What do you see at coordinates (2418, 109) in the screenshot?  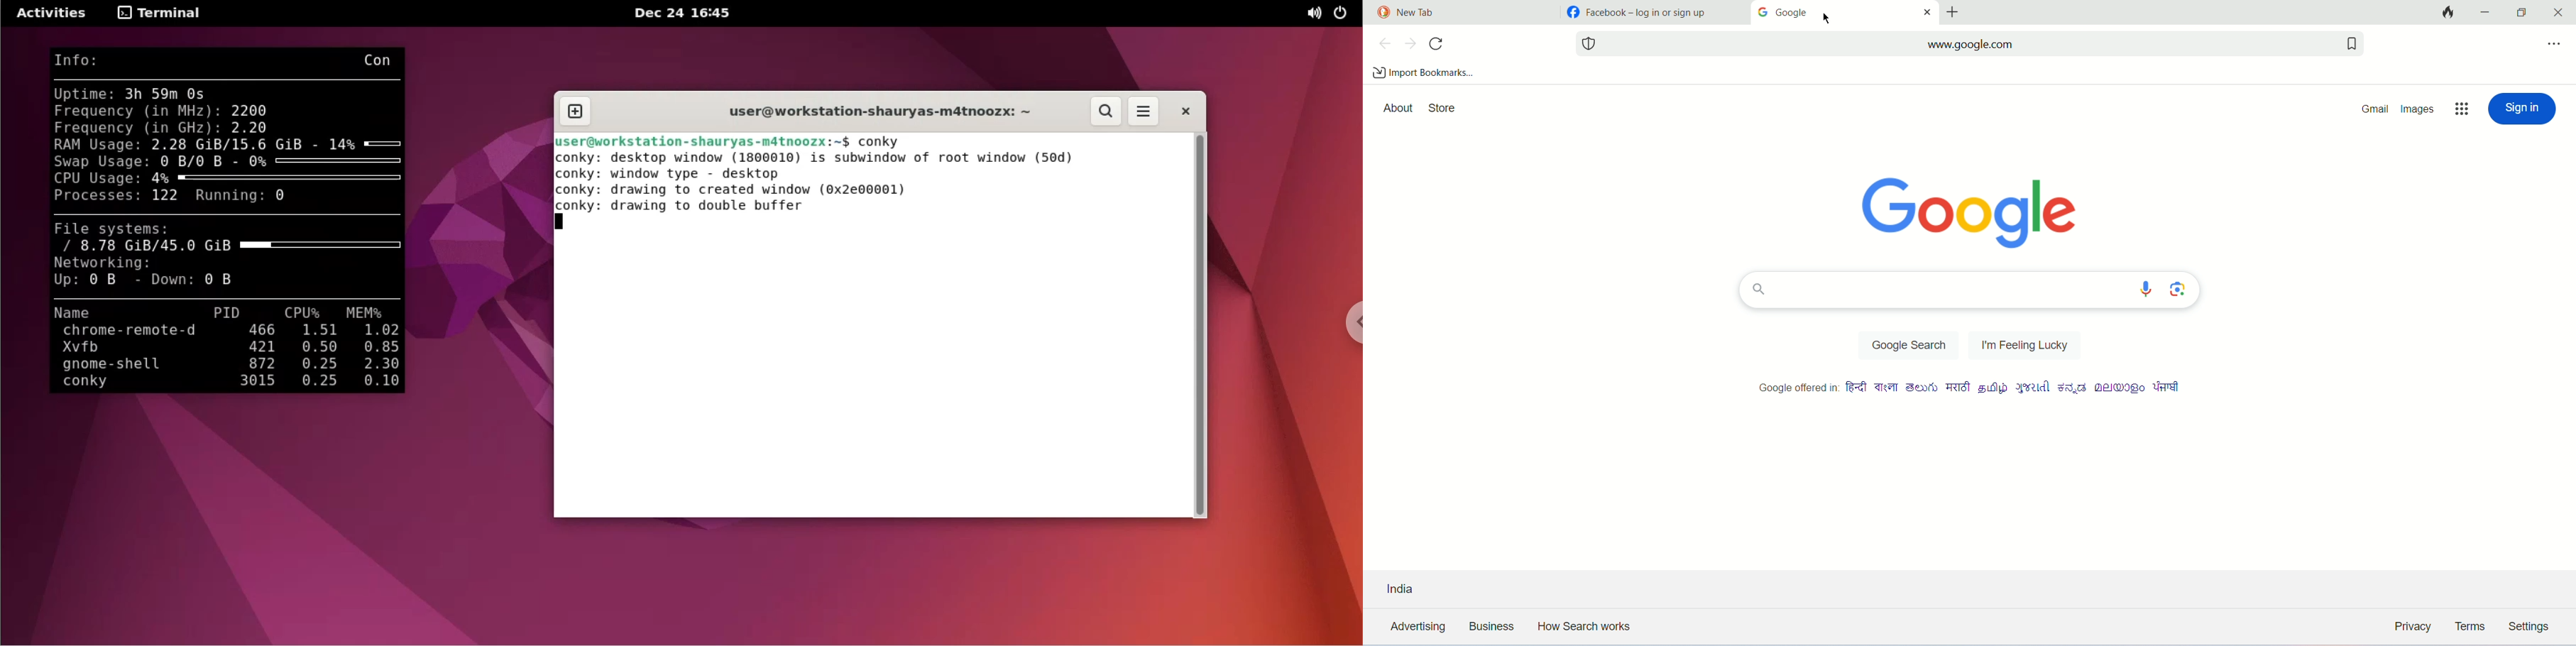 I see `images` at bounding box center [2418, 109].